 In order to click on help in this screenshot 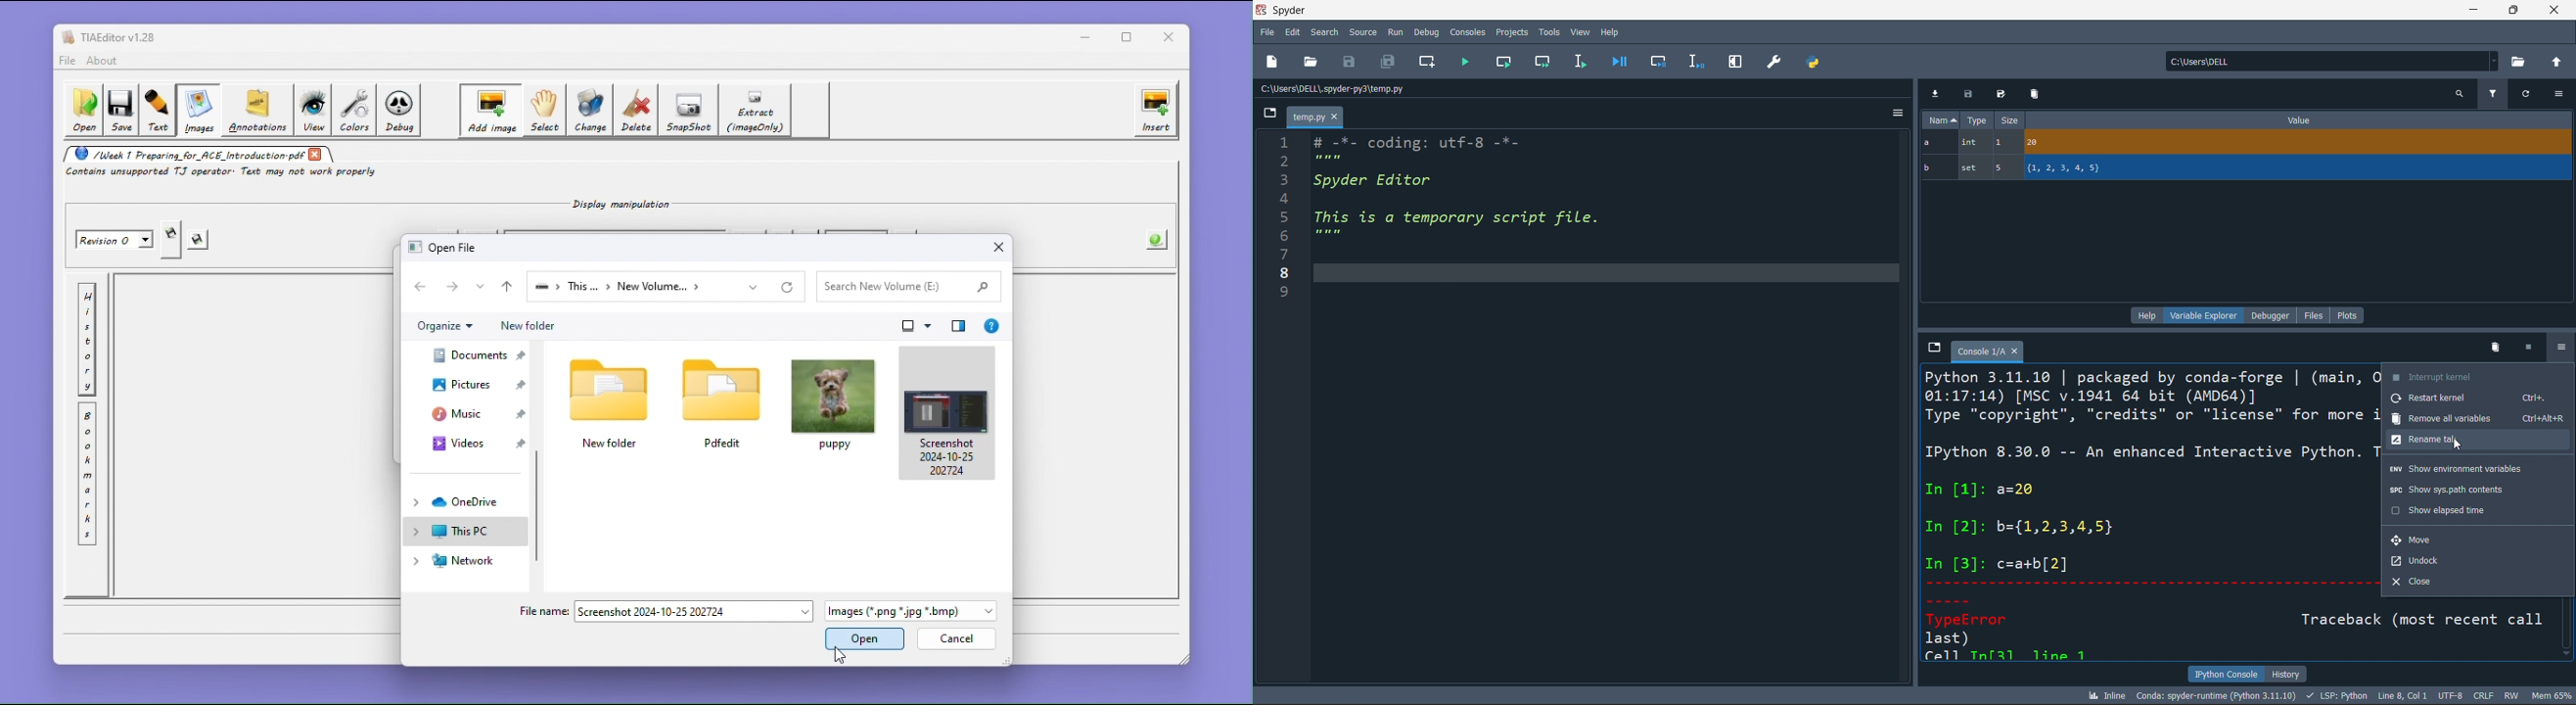, I will do `click(2145, 315)`.